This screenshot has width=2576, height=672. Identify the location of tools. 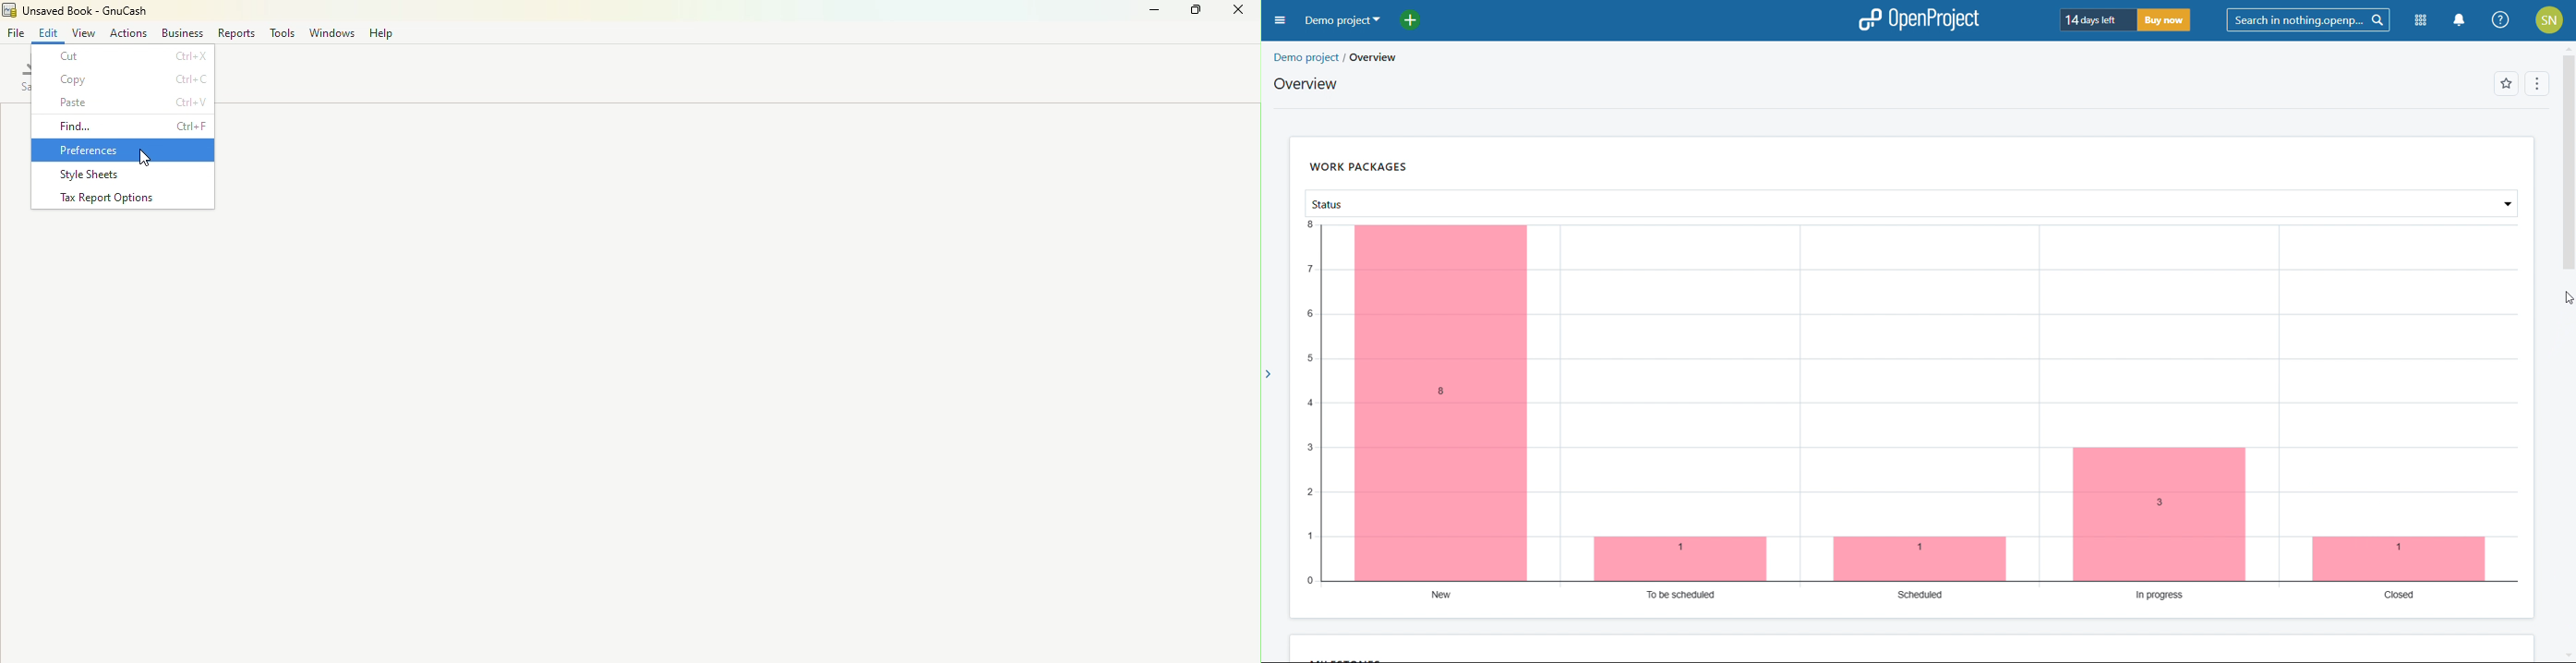
(281, 35).